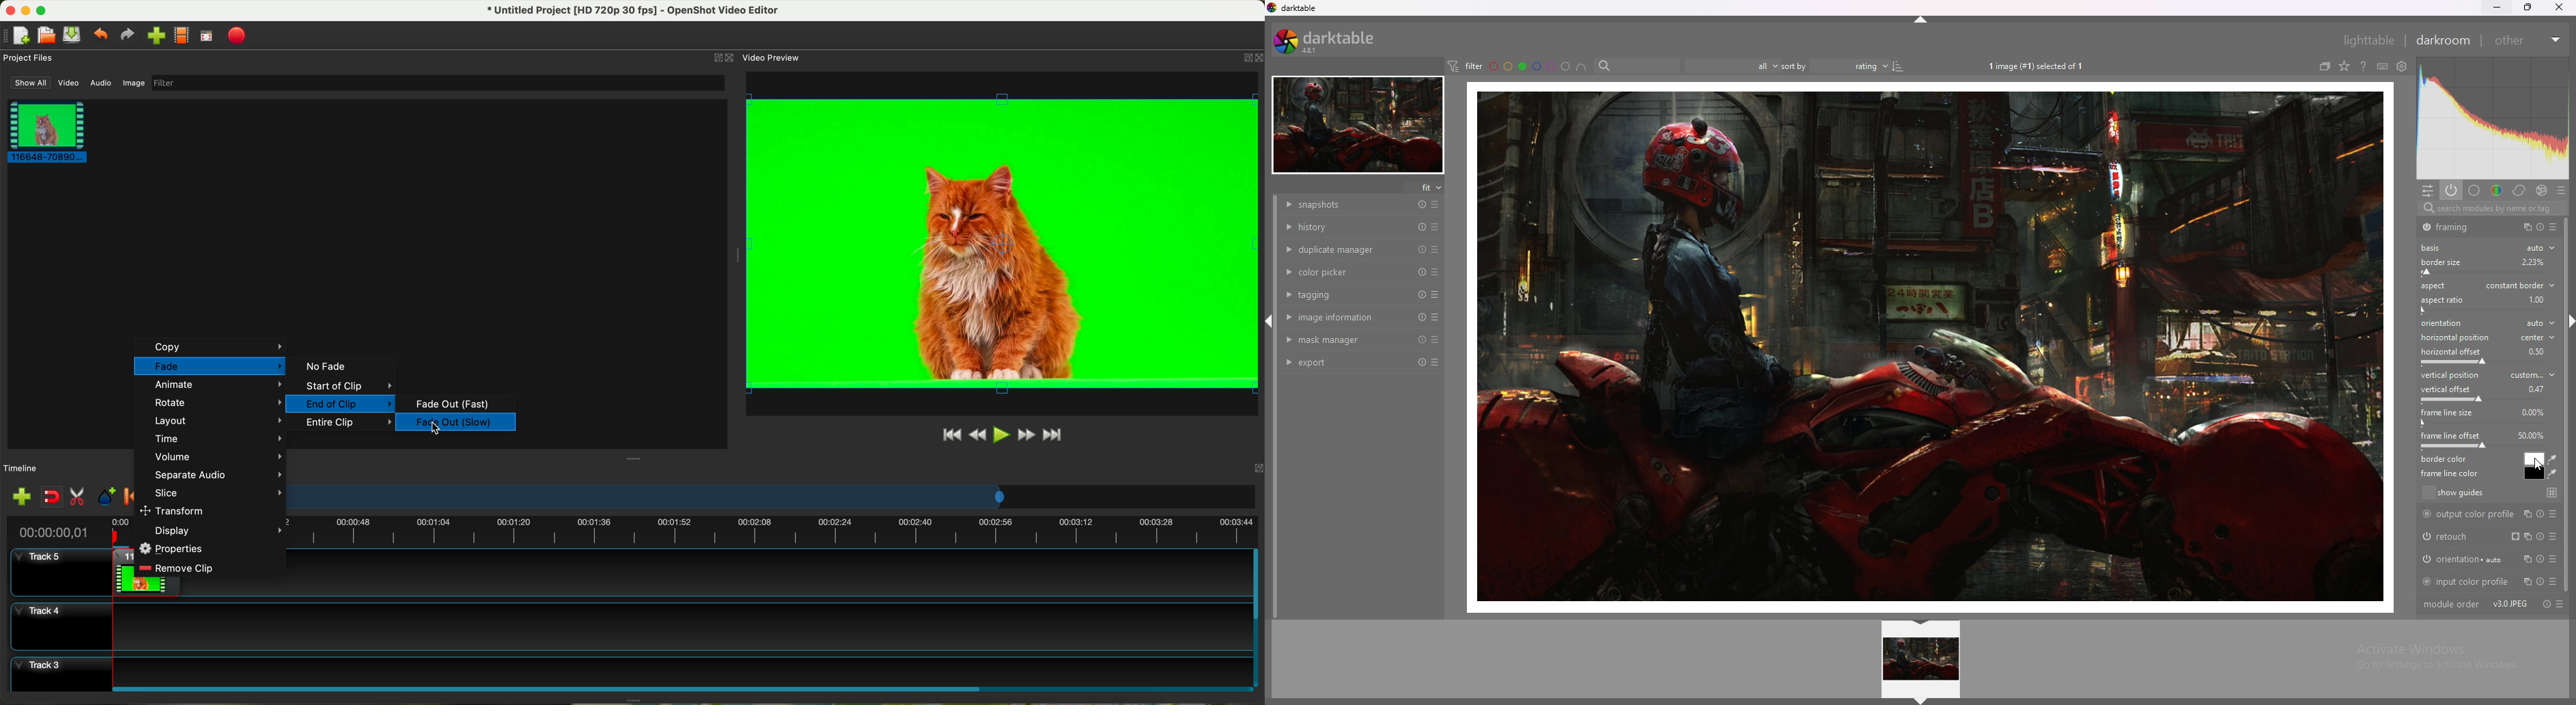 The width and height of the screenshot is (2576, 728). Describe the element at coordinates (1330, 40) in the screenshot. I see `darktable` at that location.